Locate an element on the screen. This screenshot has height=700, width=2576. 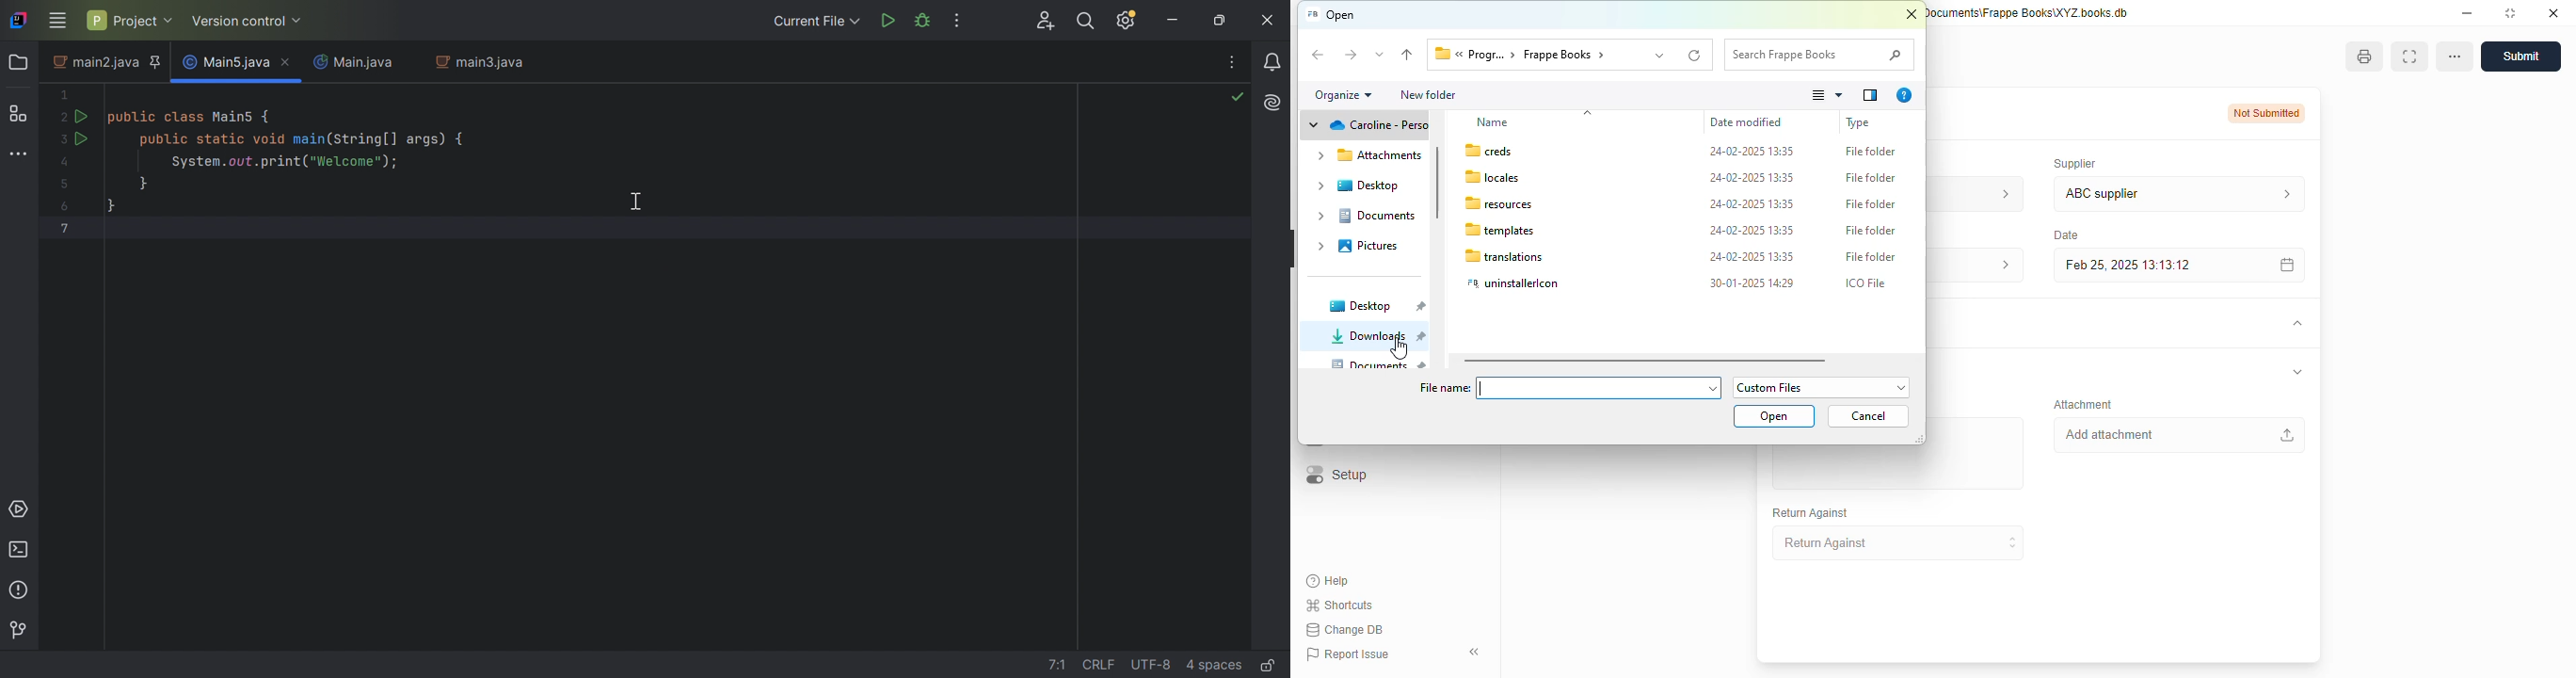
organize  is located at coordinates (1344, 95).